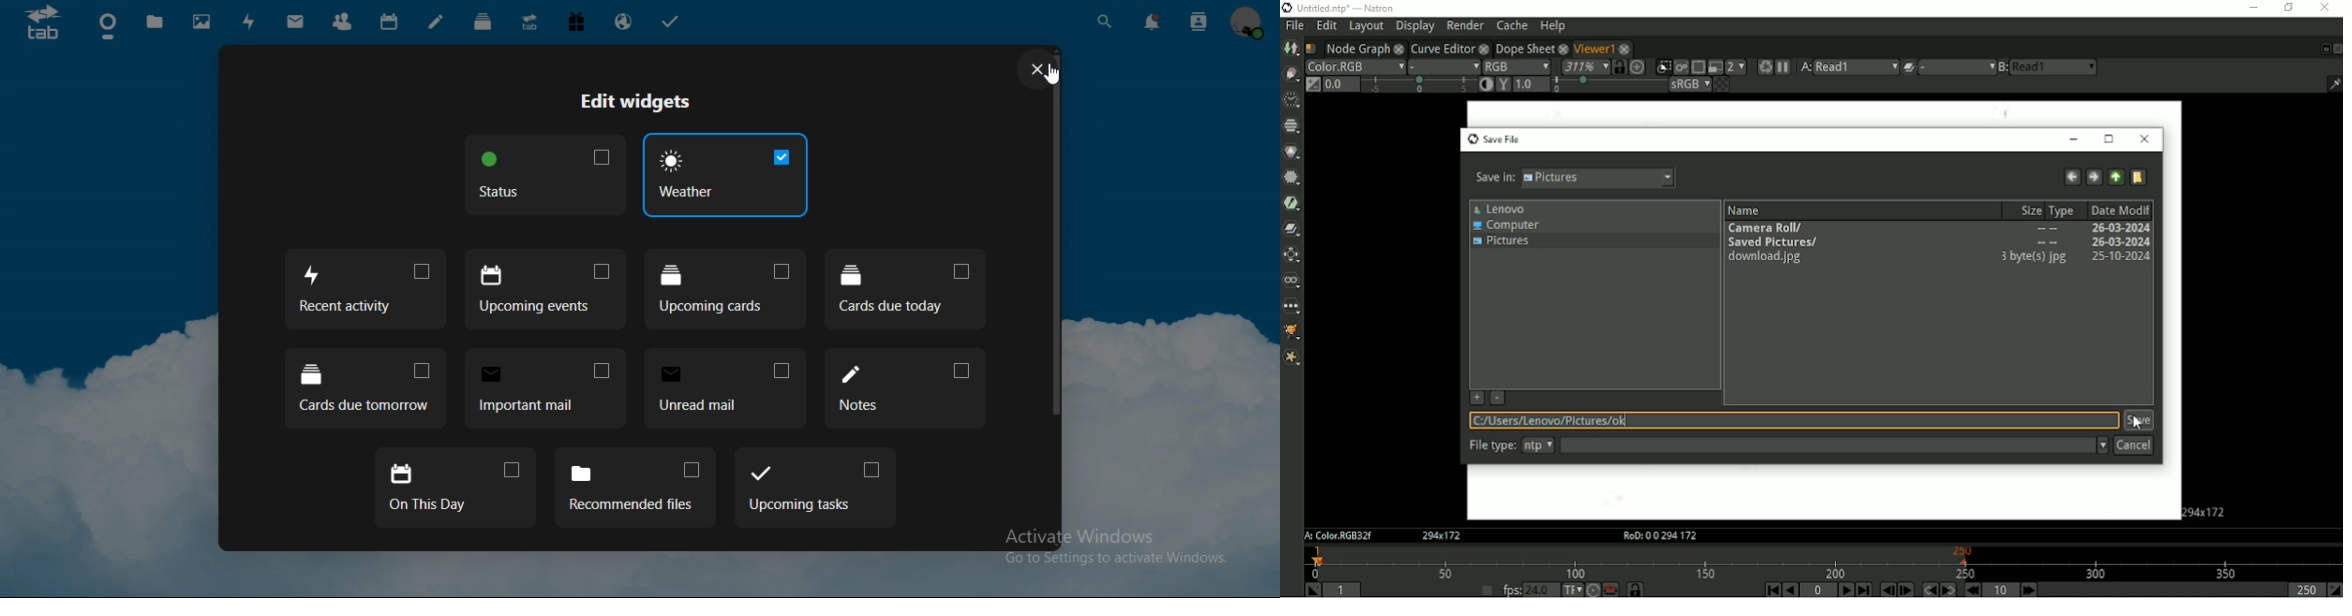 The width and height of the screenshot is (2352, 616). I want to click on files, so click(154, 22).